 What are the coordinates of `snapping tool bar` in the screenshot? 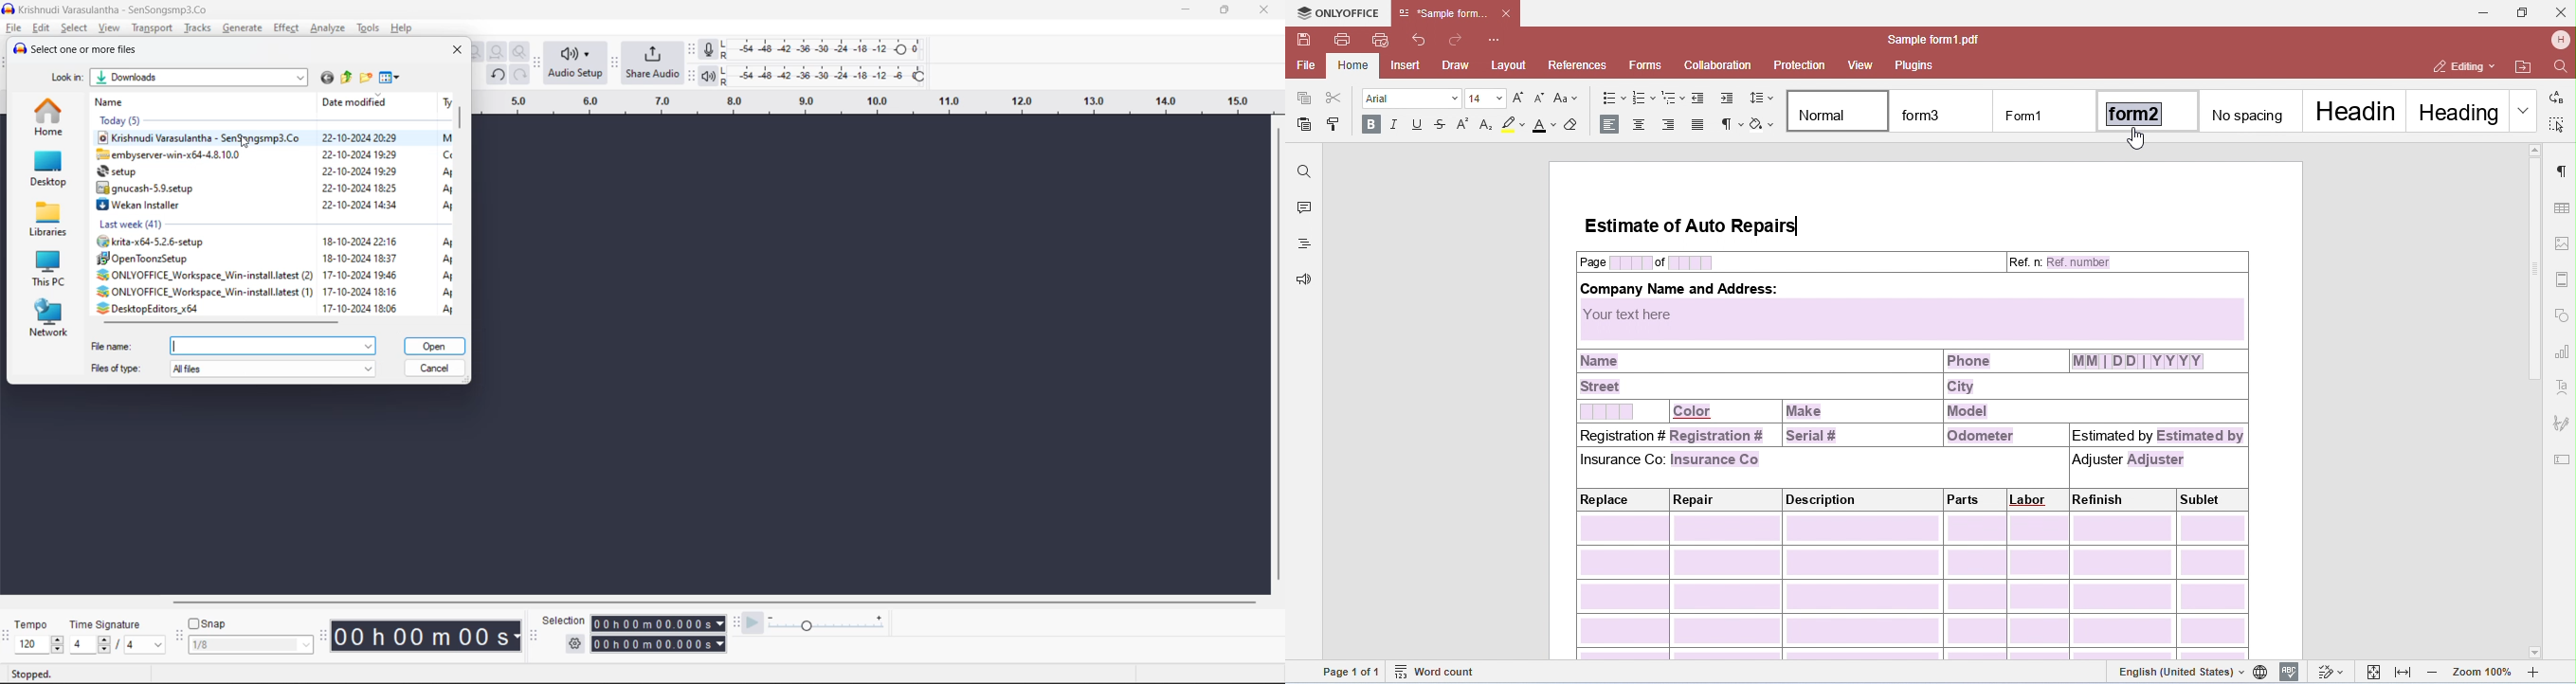 It's located at (178, 637).